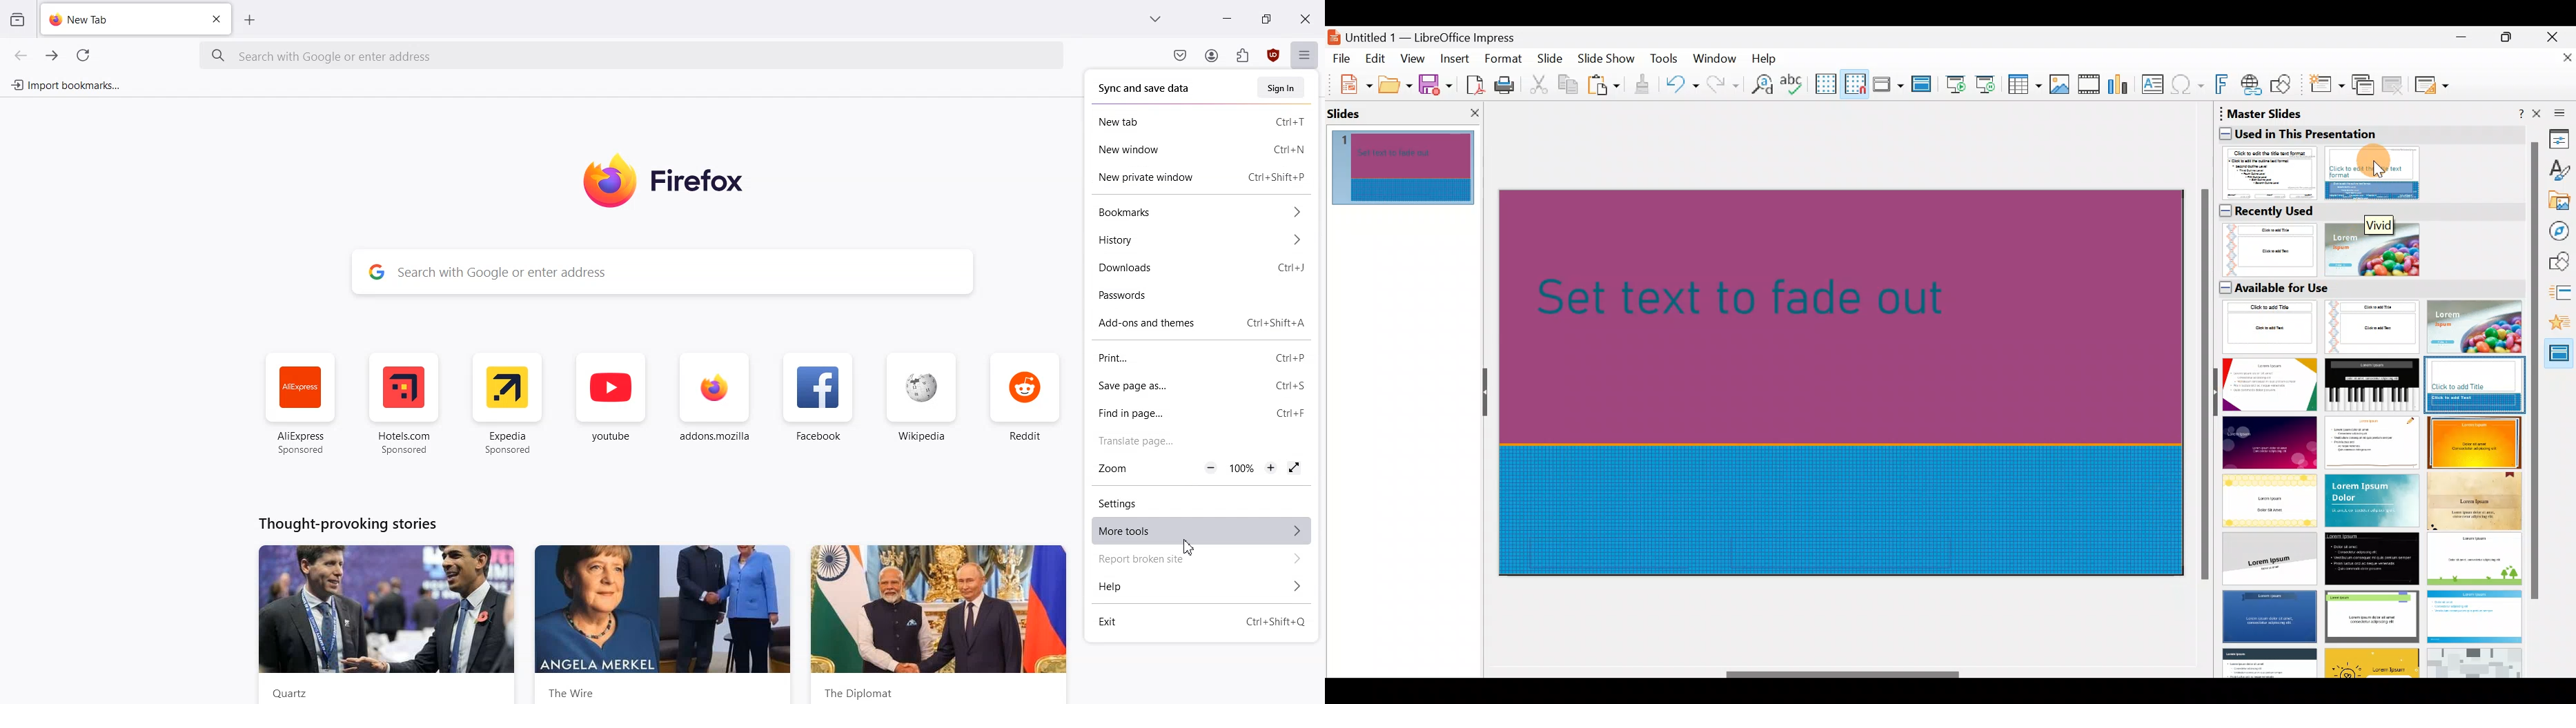  Describe the element at coordinates (1275, 55) in the screenshot. I see `uBlock Origin` at that location.